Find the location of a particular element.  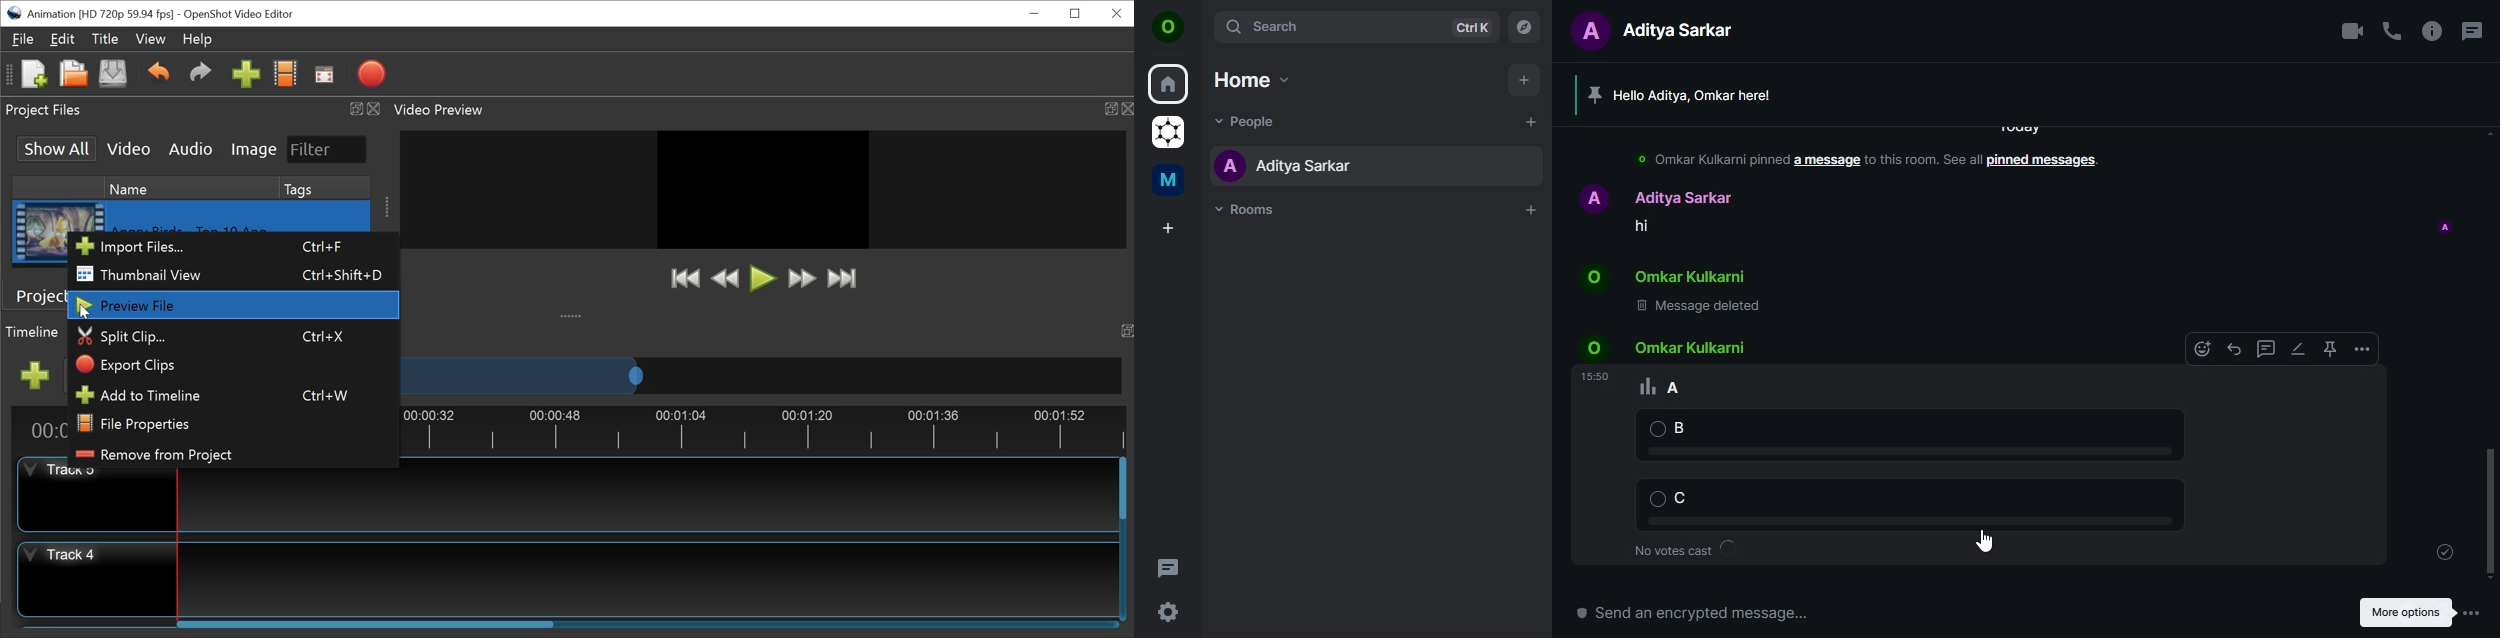

Help is located at coordinates (194, 40).